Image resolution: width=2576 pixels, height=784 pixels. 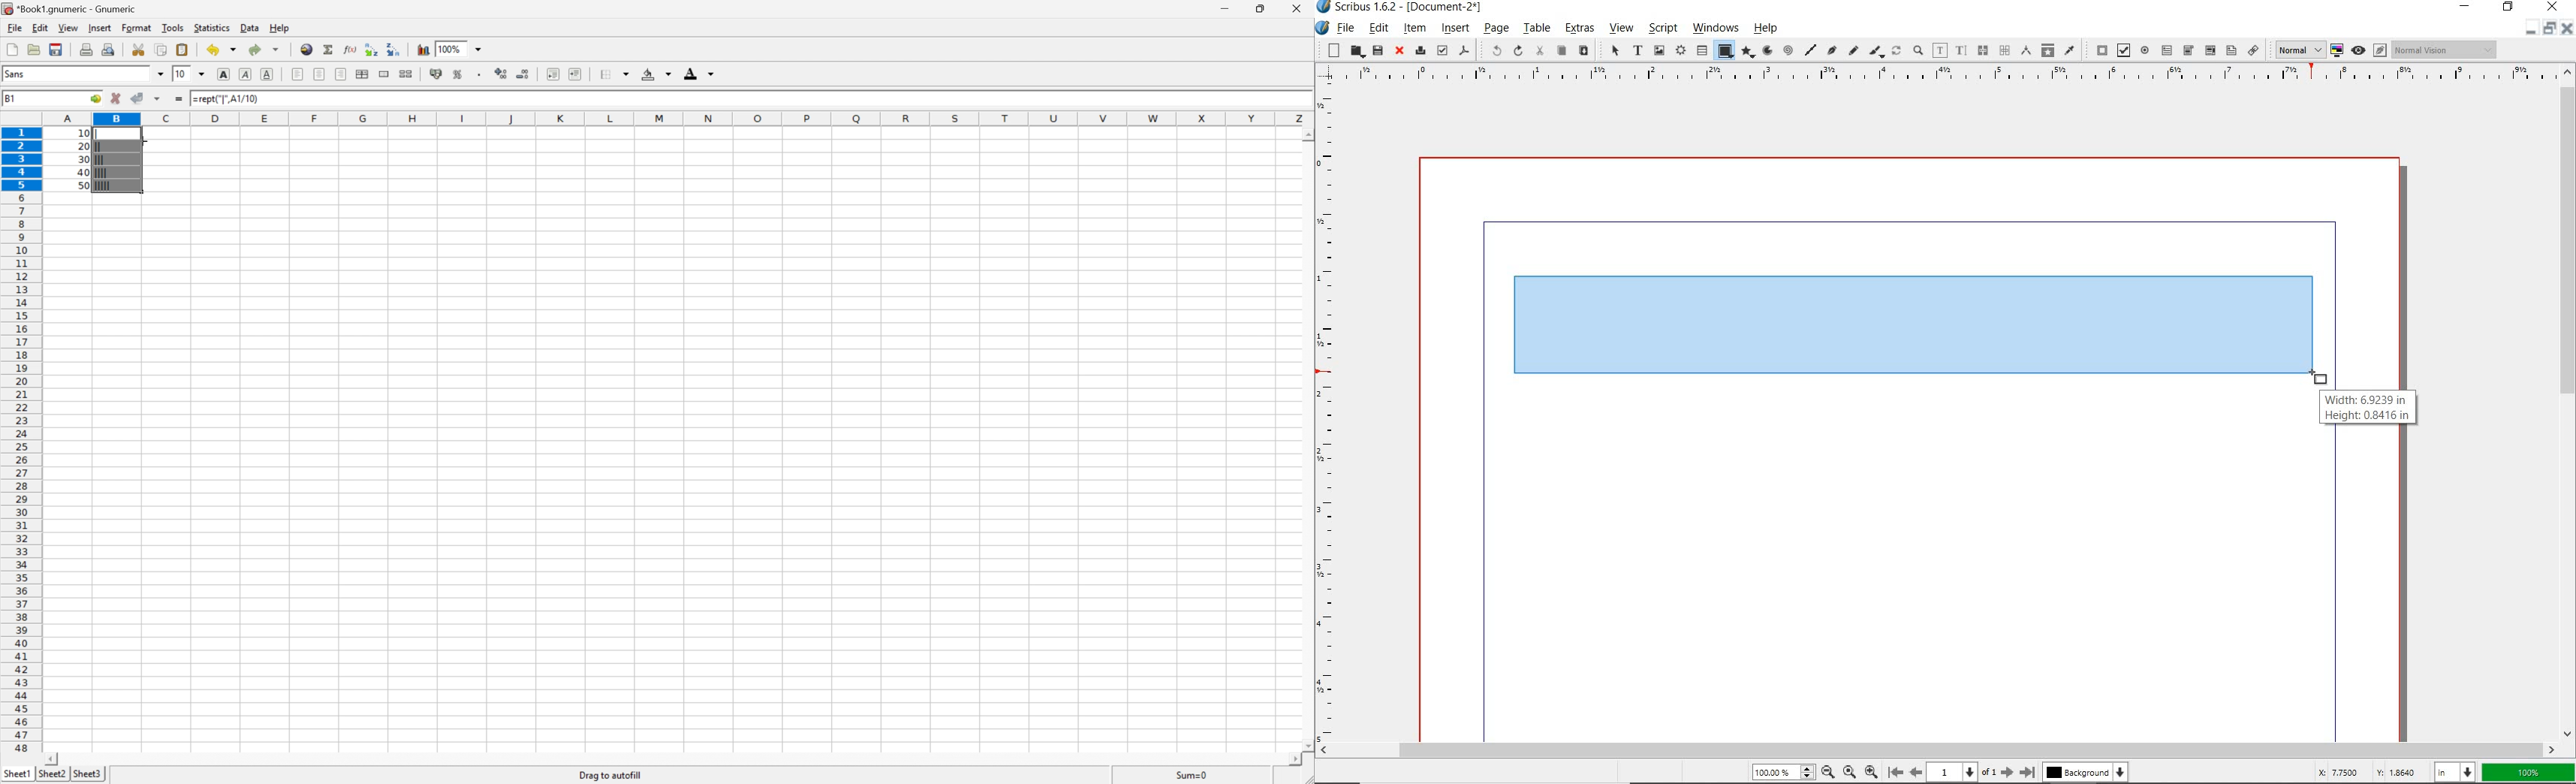 I want to click on Format selection as accounting, so click(x=437, y=73).